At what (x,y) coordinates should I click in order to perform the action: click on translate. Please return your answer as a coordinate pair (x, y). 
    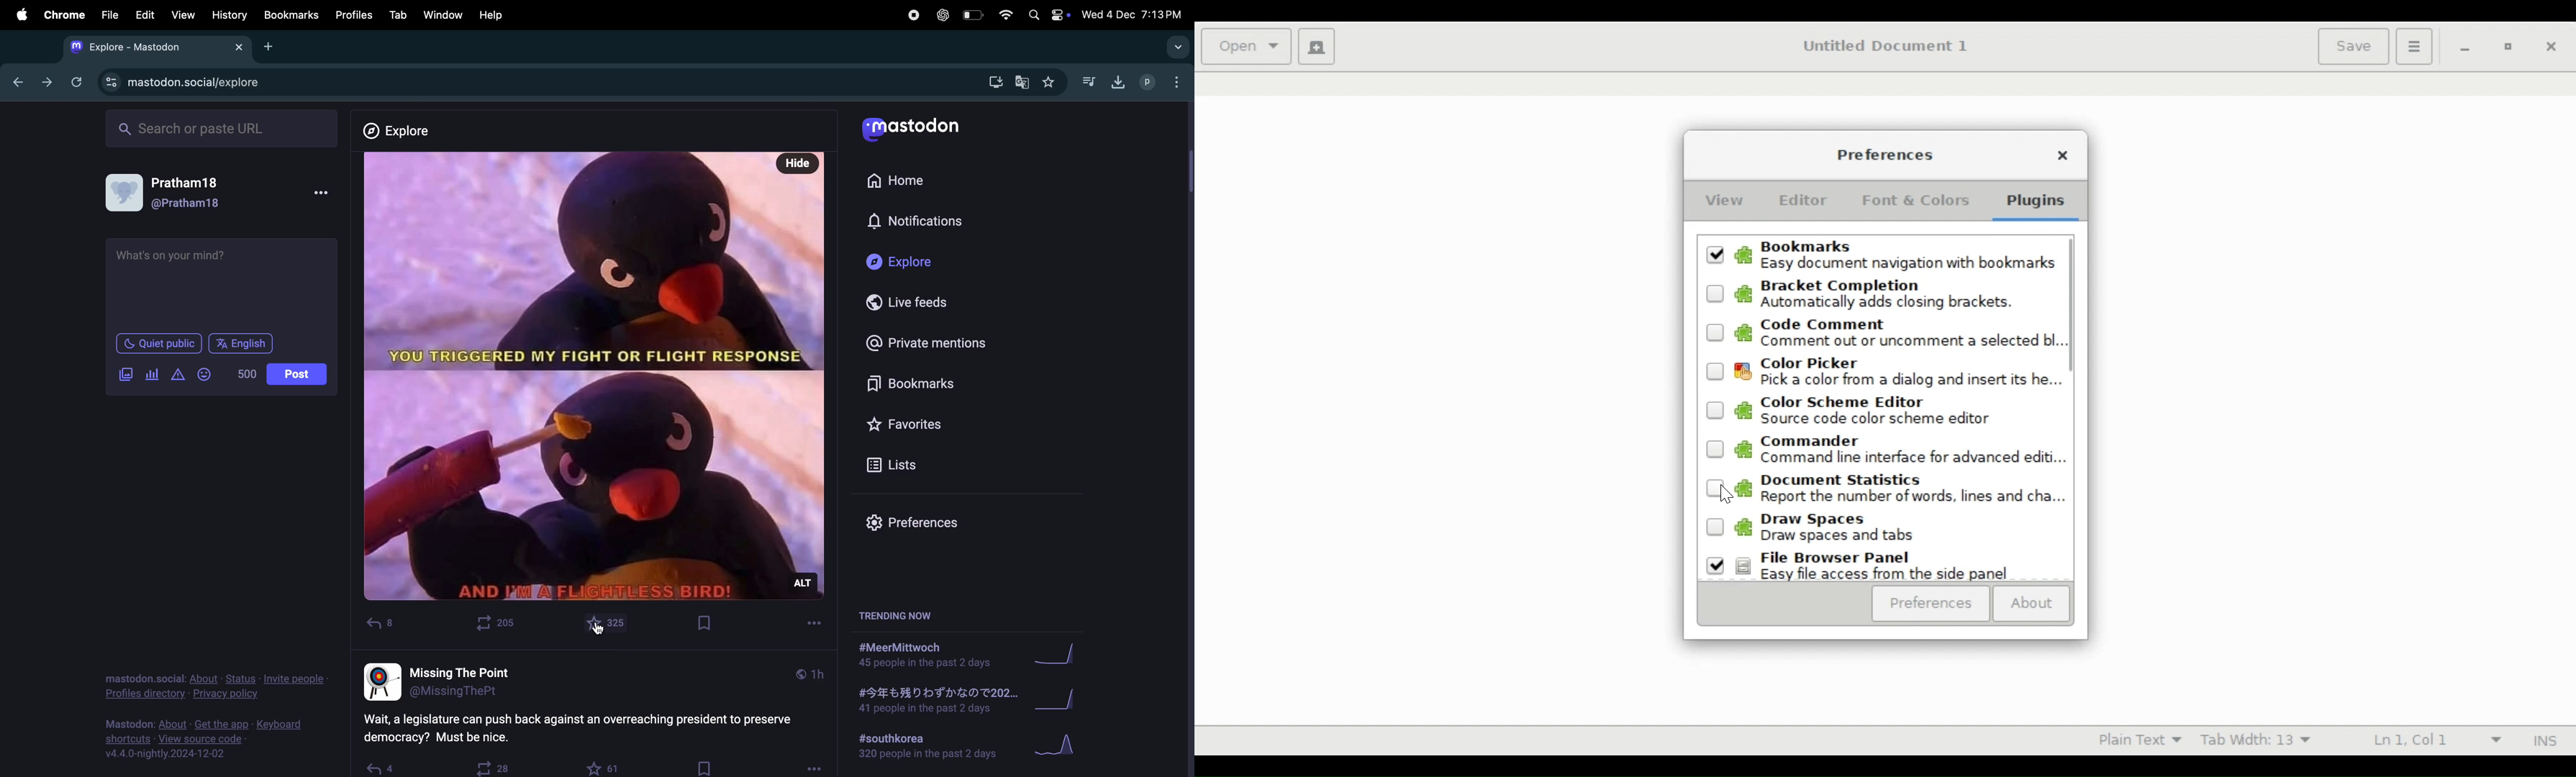
    Looking at the image, I should click on (1023, 82).